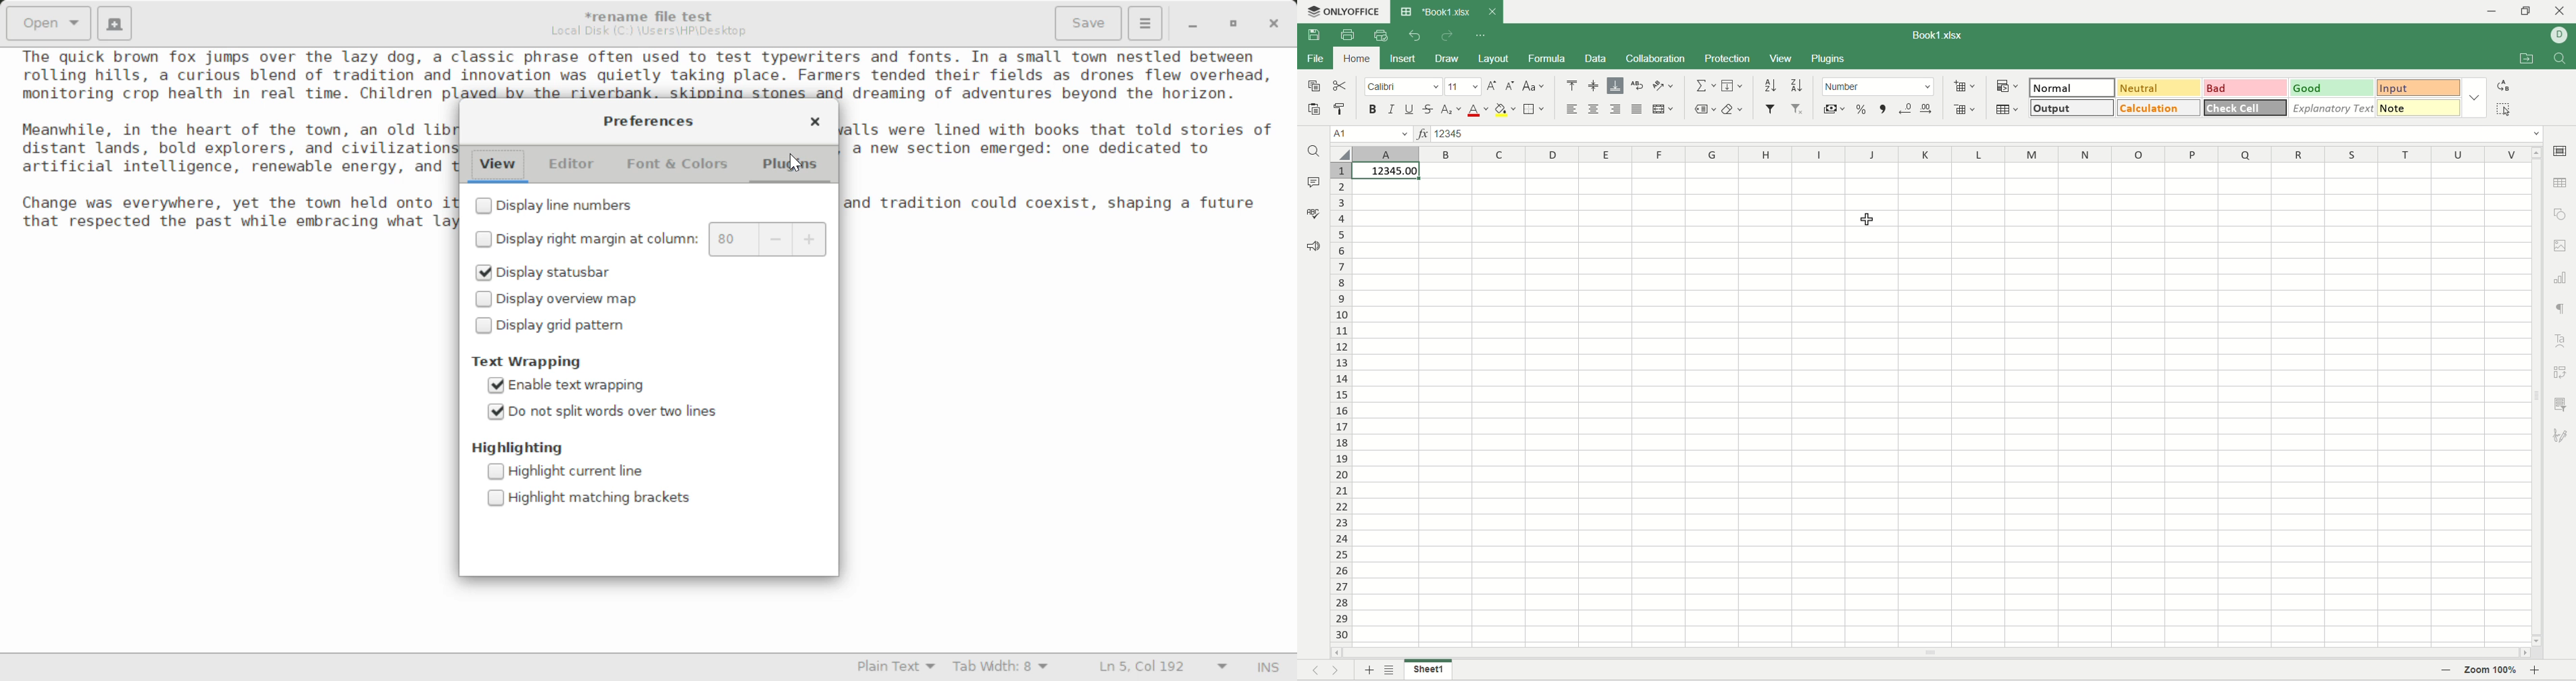 This screenshot has width=2576, height=700. I want to click on data, so click(1596, 59).